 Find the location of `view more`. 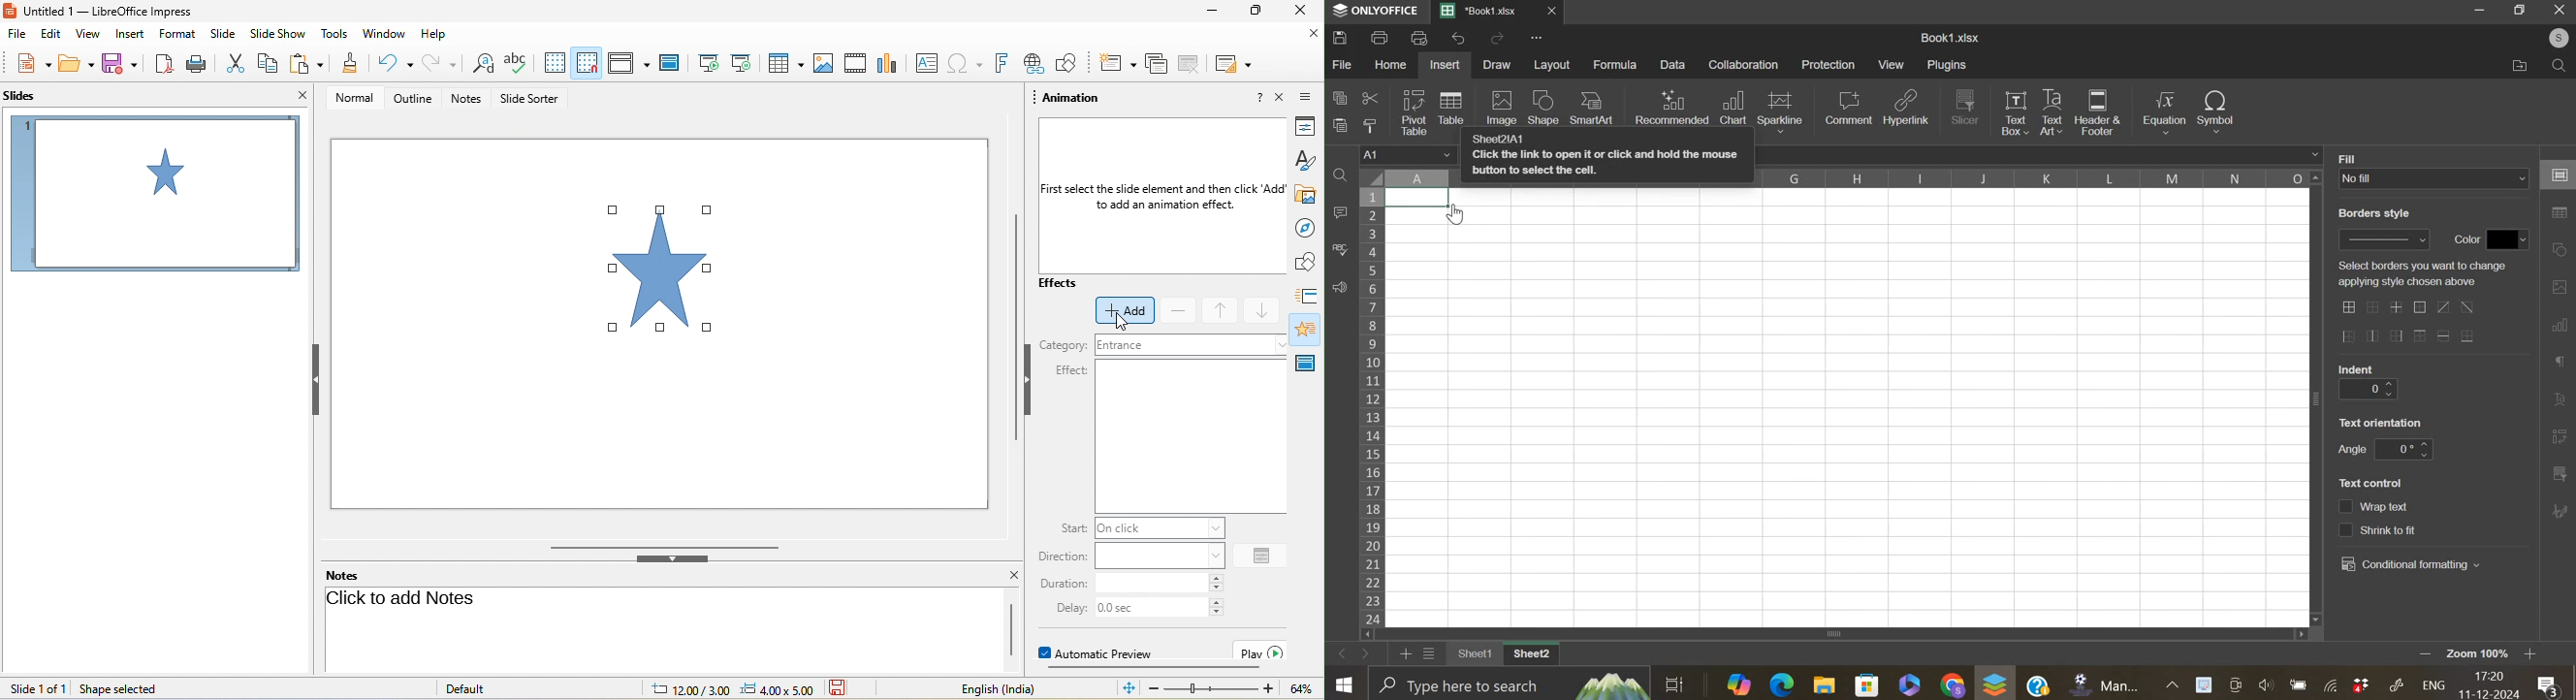

view more is located at coordinates (1541, 39).